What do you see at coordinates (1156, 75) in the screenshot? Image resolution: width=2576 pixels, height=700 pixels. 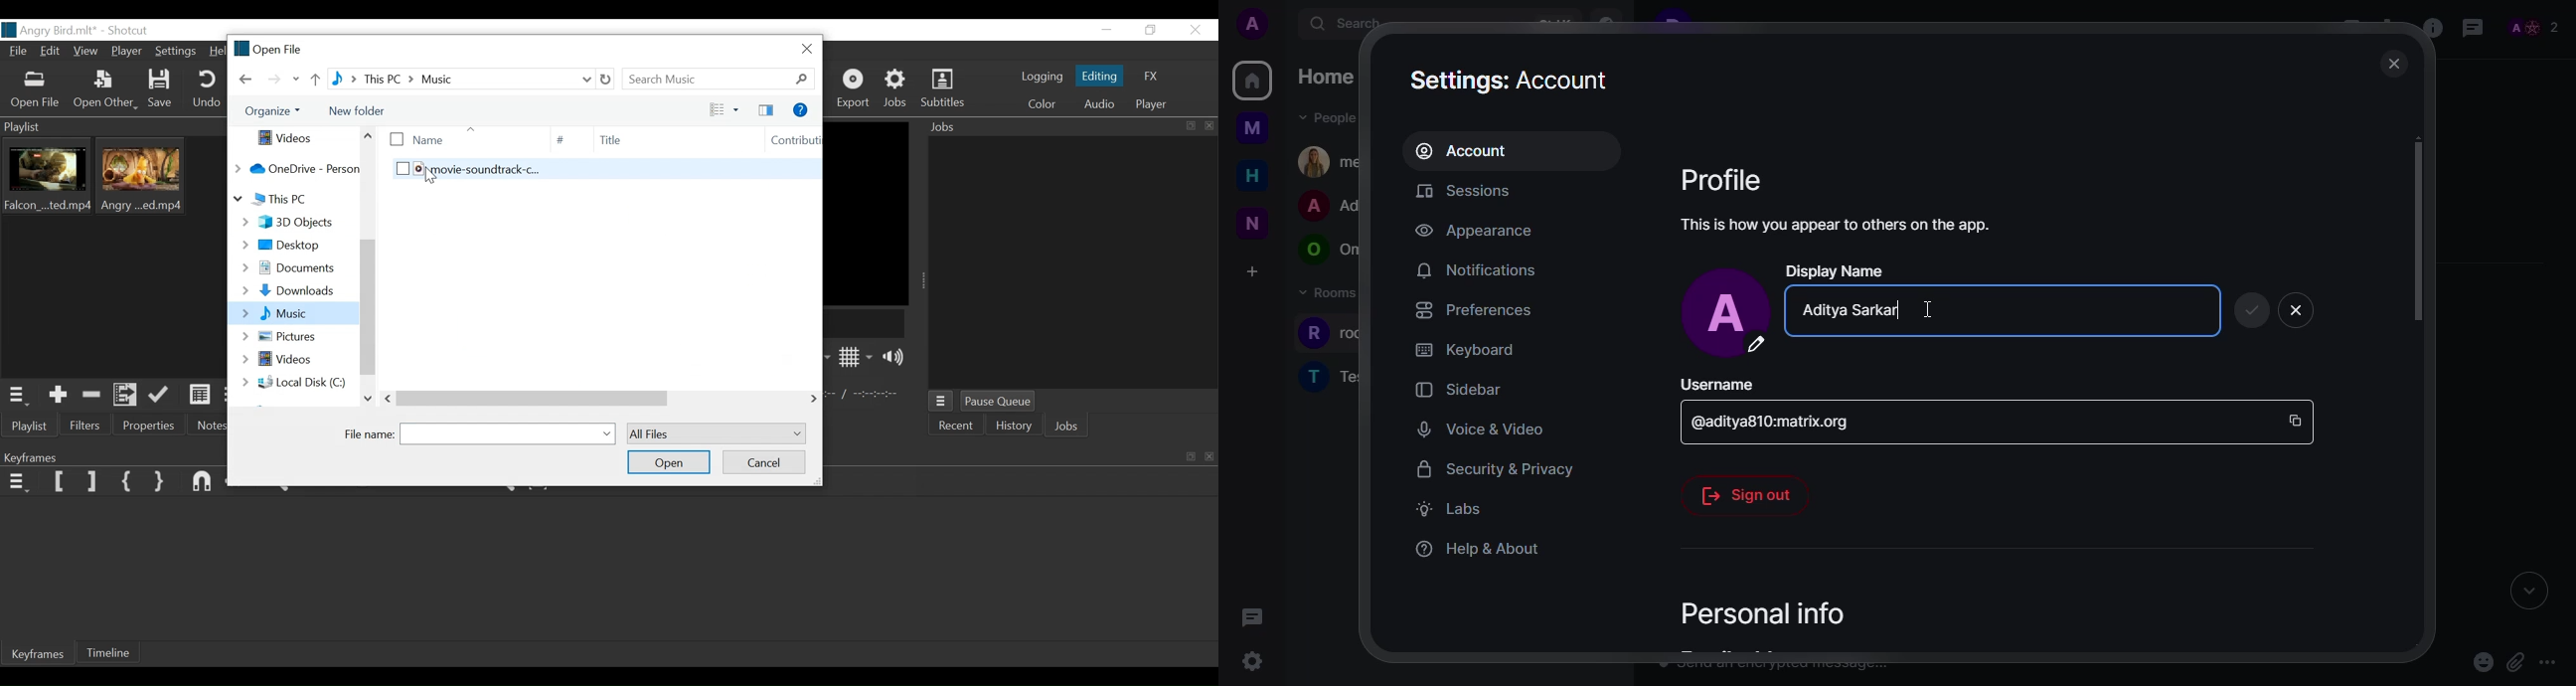 I see `FX` at bounding box center [1156, 75].